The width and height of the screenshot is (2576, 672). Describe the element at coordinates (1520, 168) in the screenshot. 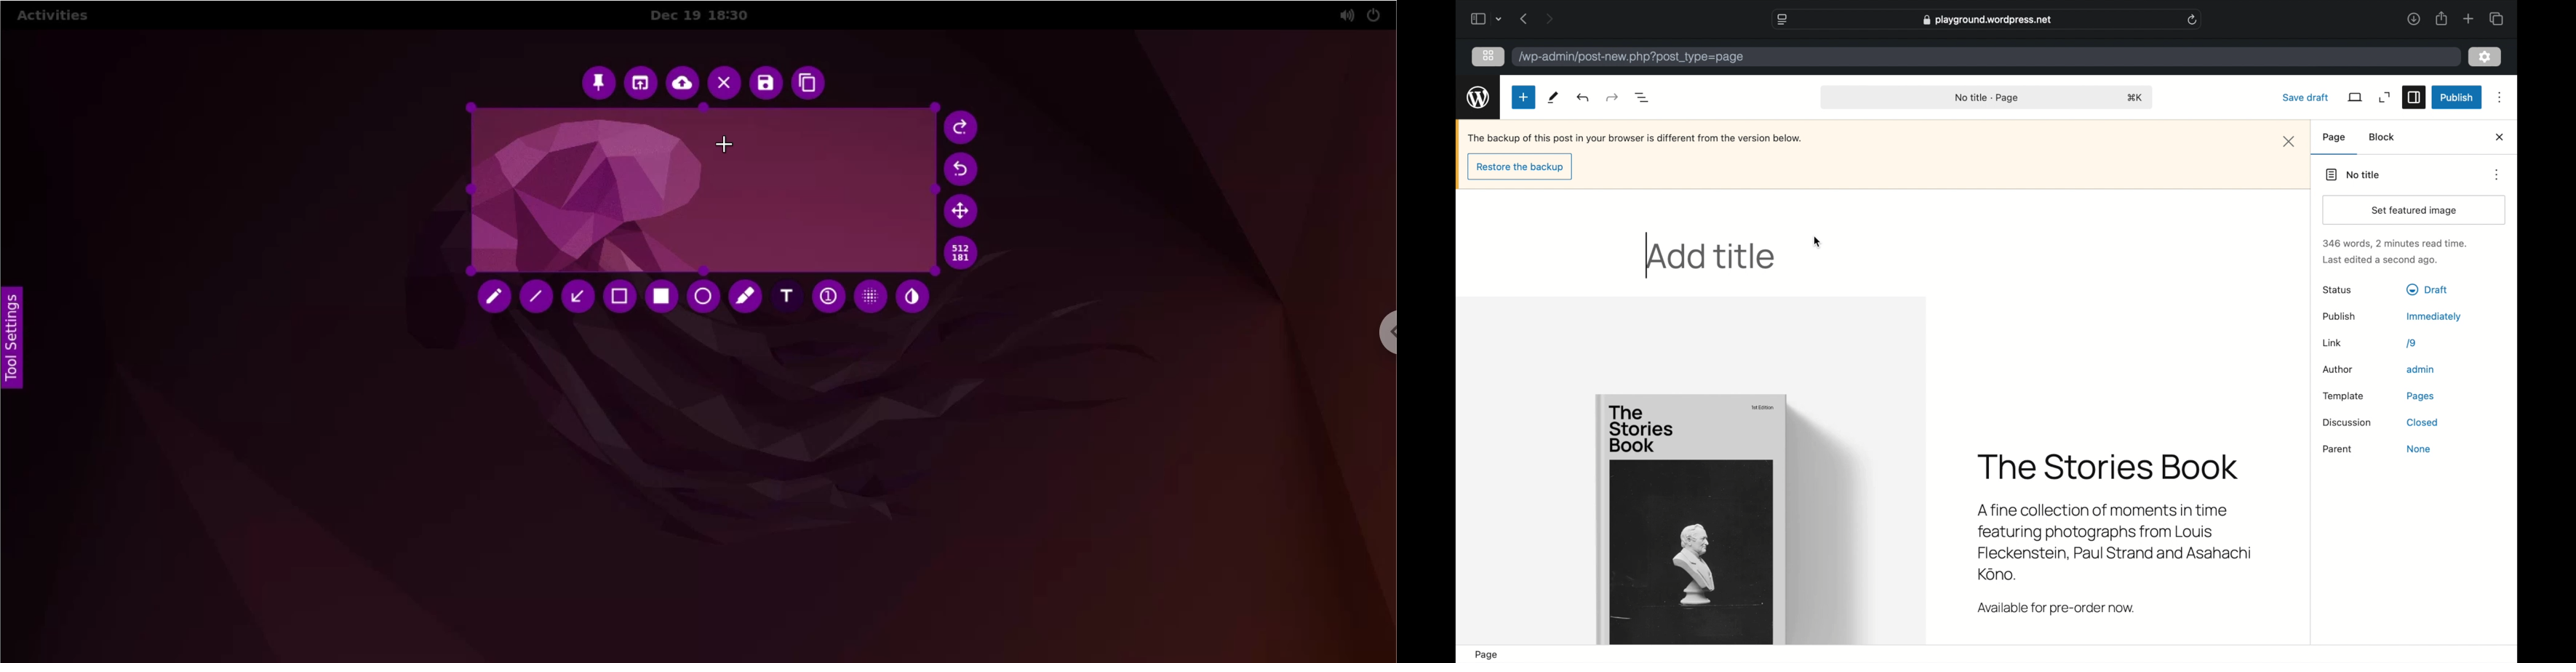

I see `restore the backup` at that location.